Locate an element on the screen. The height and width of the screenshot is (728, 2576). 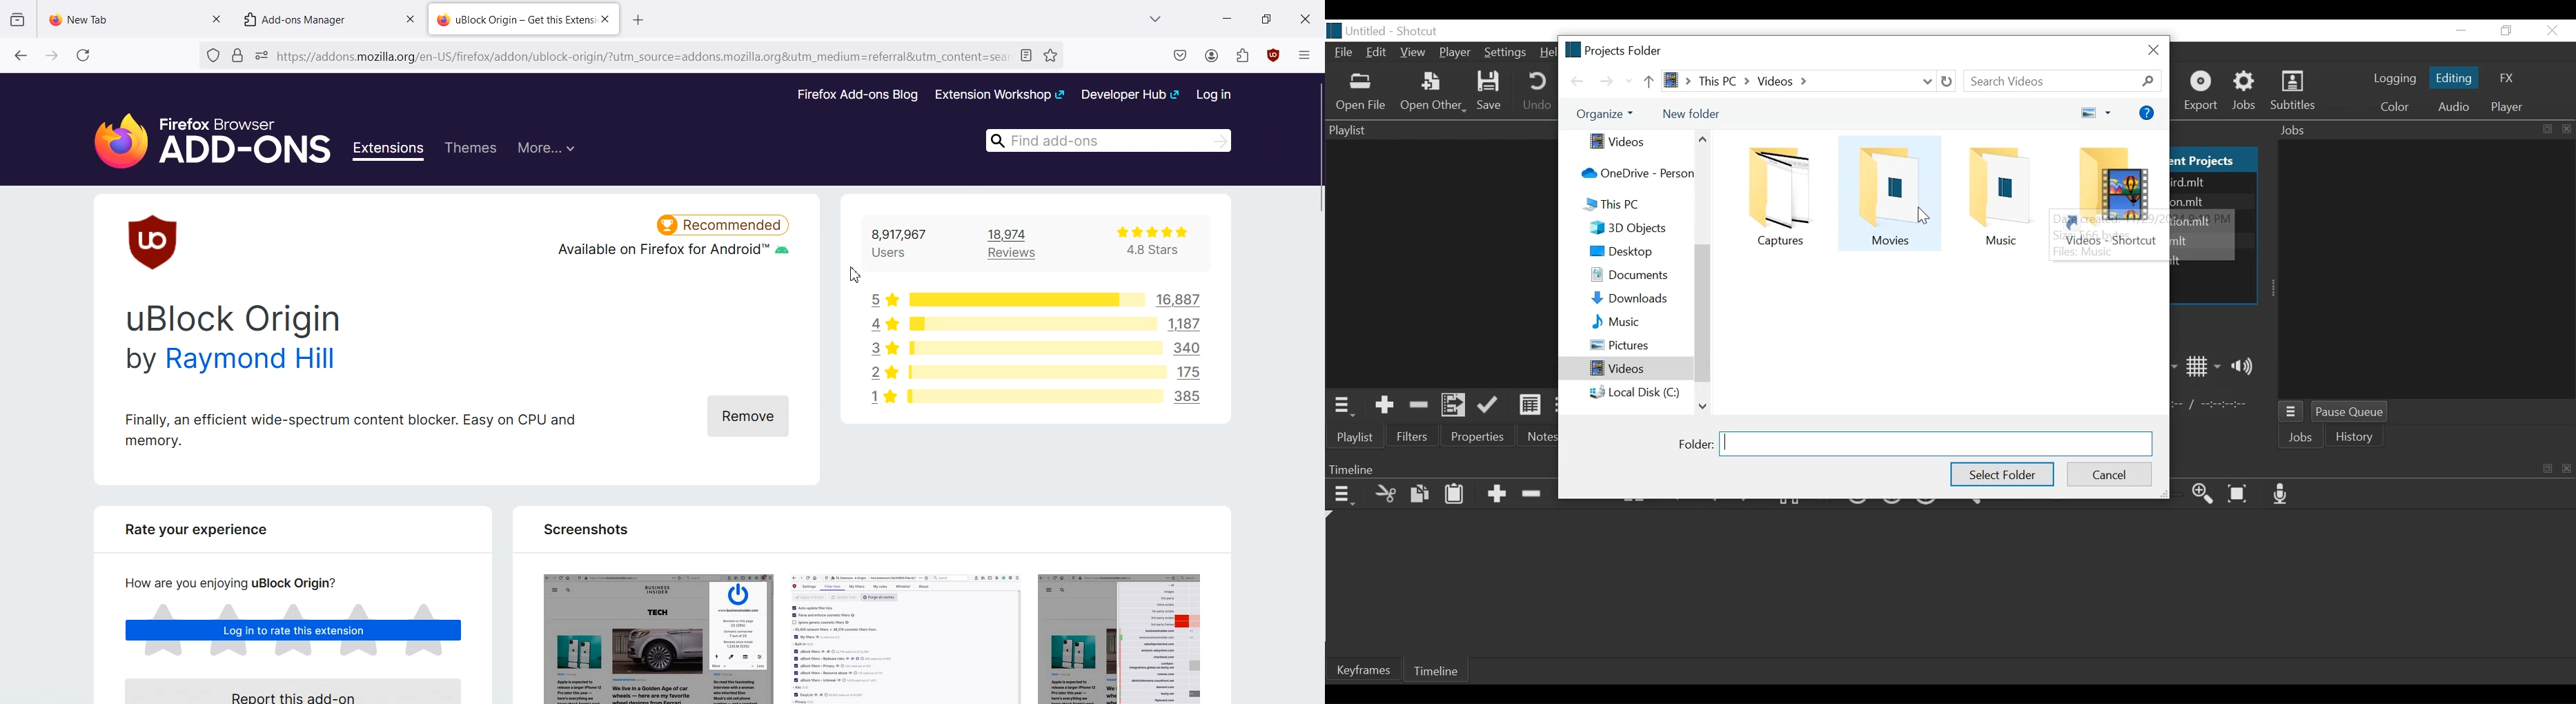
Properties is located at coordinates (1479, 435).